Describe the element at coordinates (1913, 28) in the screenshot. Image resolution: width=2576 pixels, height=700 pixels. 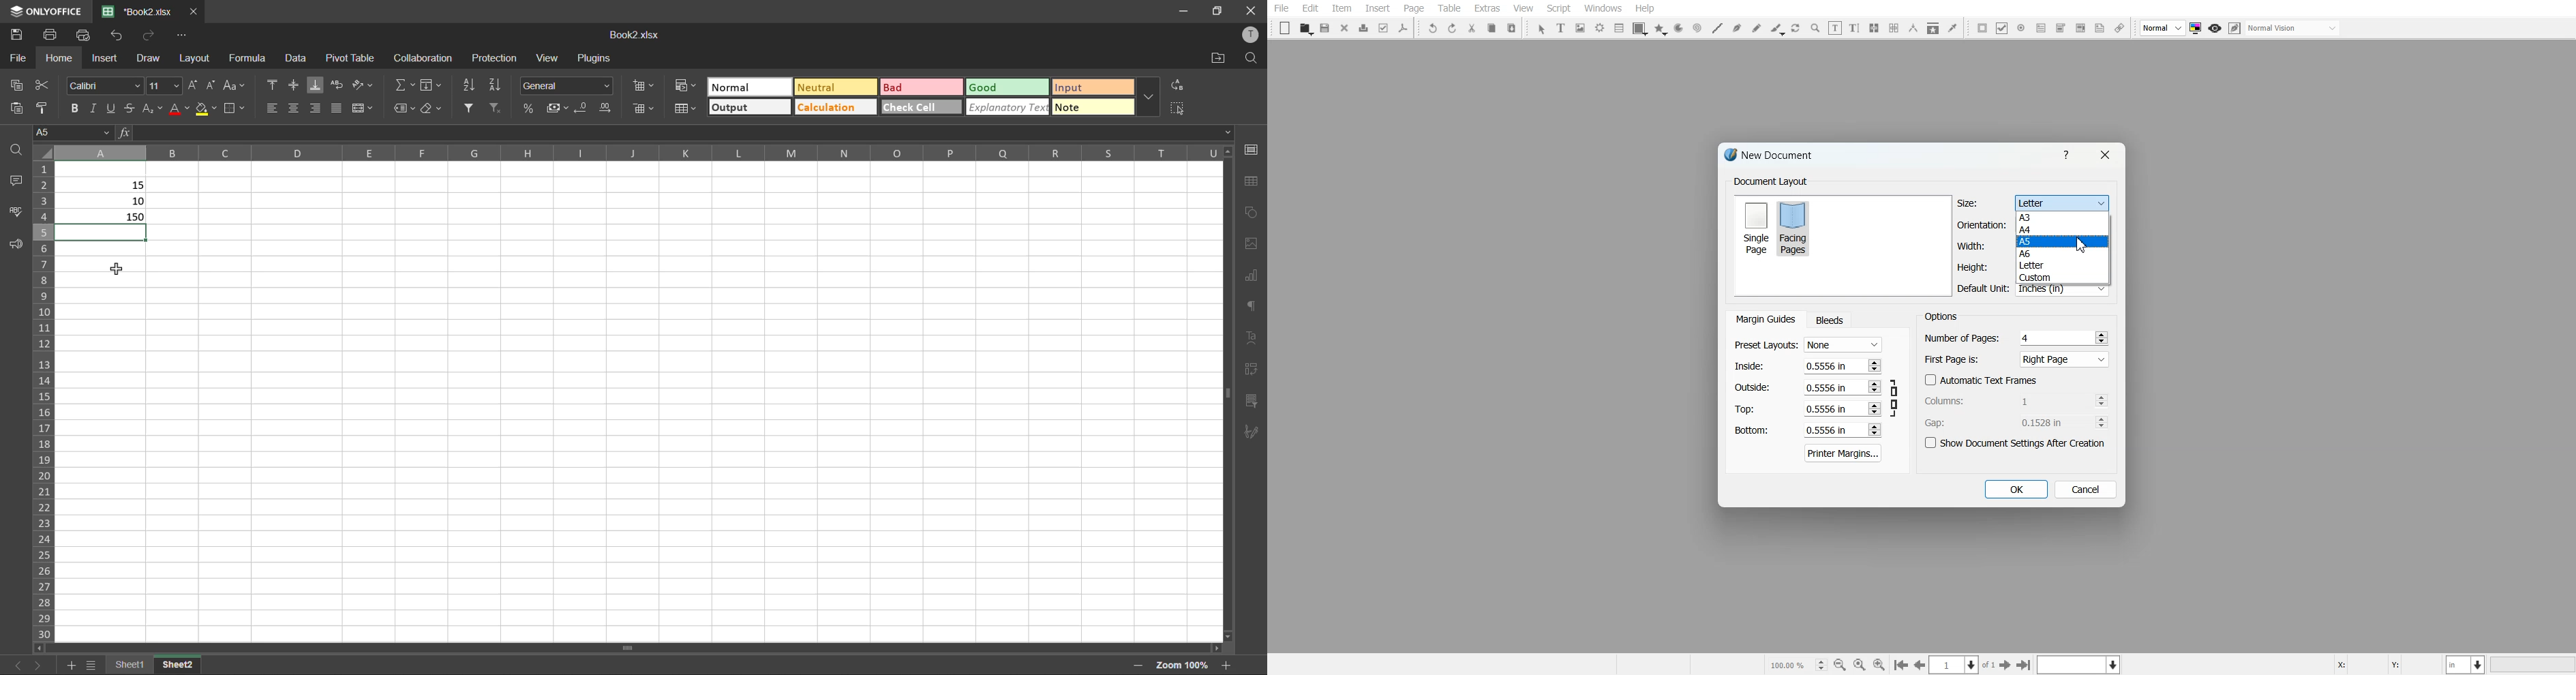
I see `Measurement` at that location.